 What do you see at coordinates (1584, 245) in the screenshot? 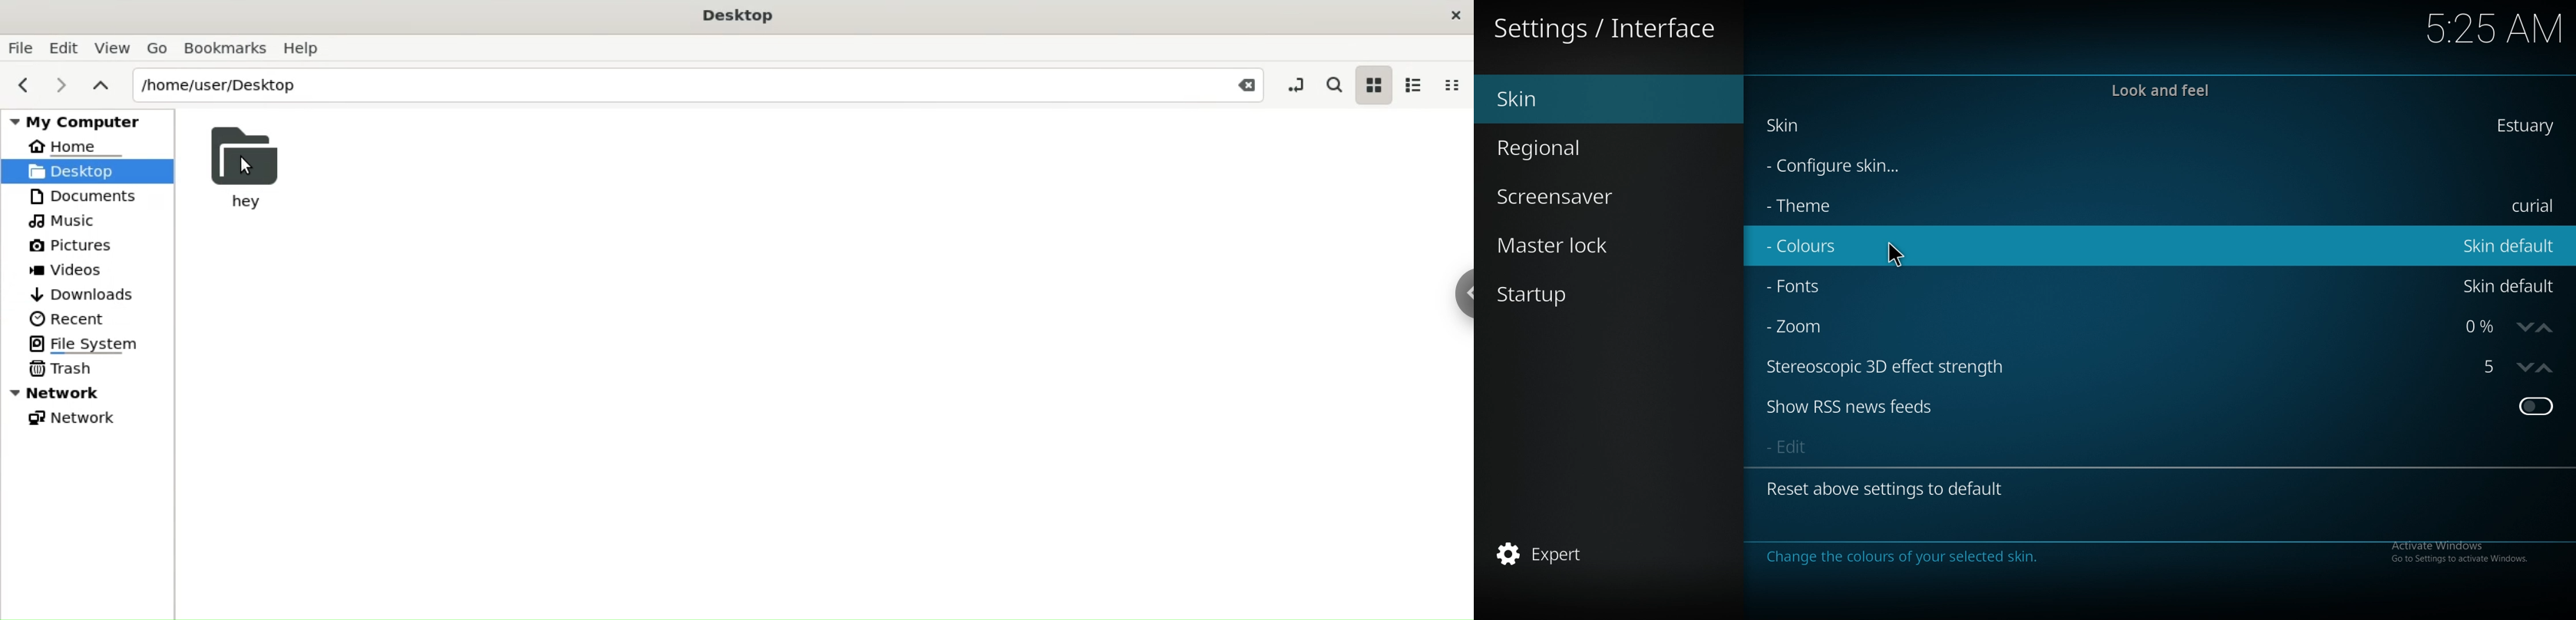
I see `master lock` at bounding box center [1584, 245].